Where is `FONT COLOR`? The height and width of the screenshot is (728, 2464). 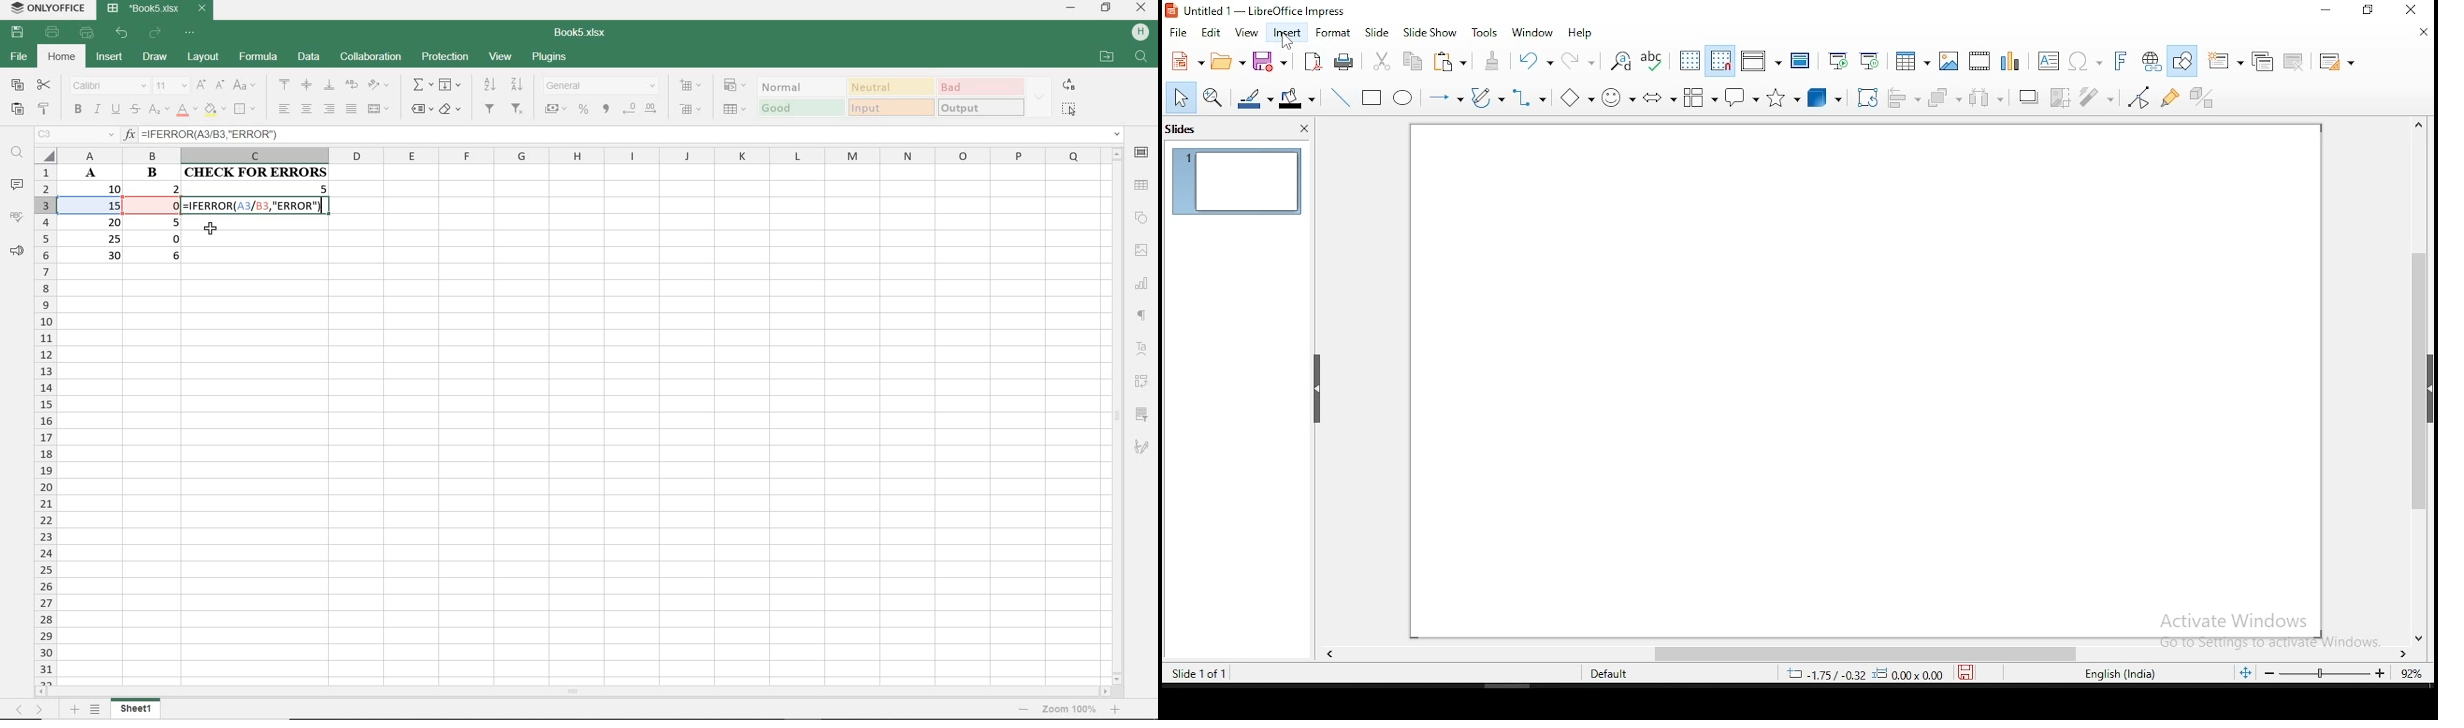
FONT COLOR is located at coordinates (186, 111).